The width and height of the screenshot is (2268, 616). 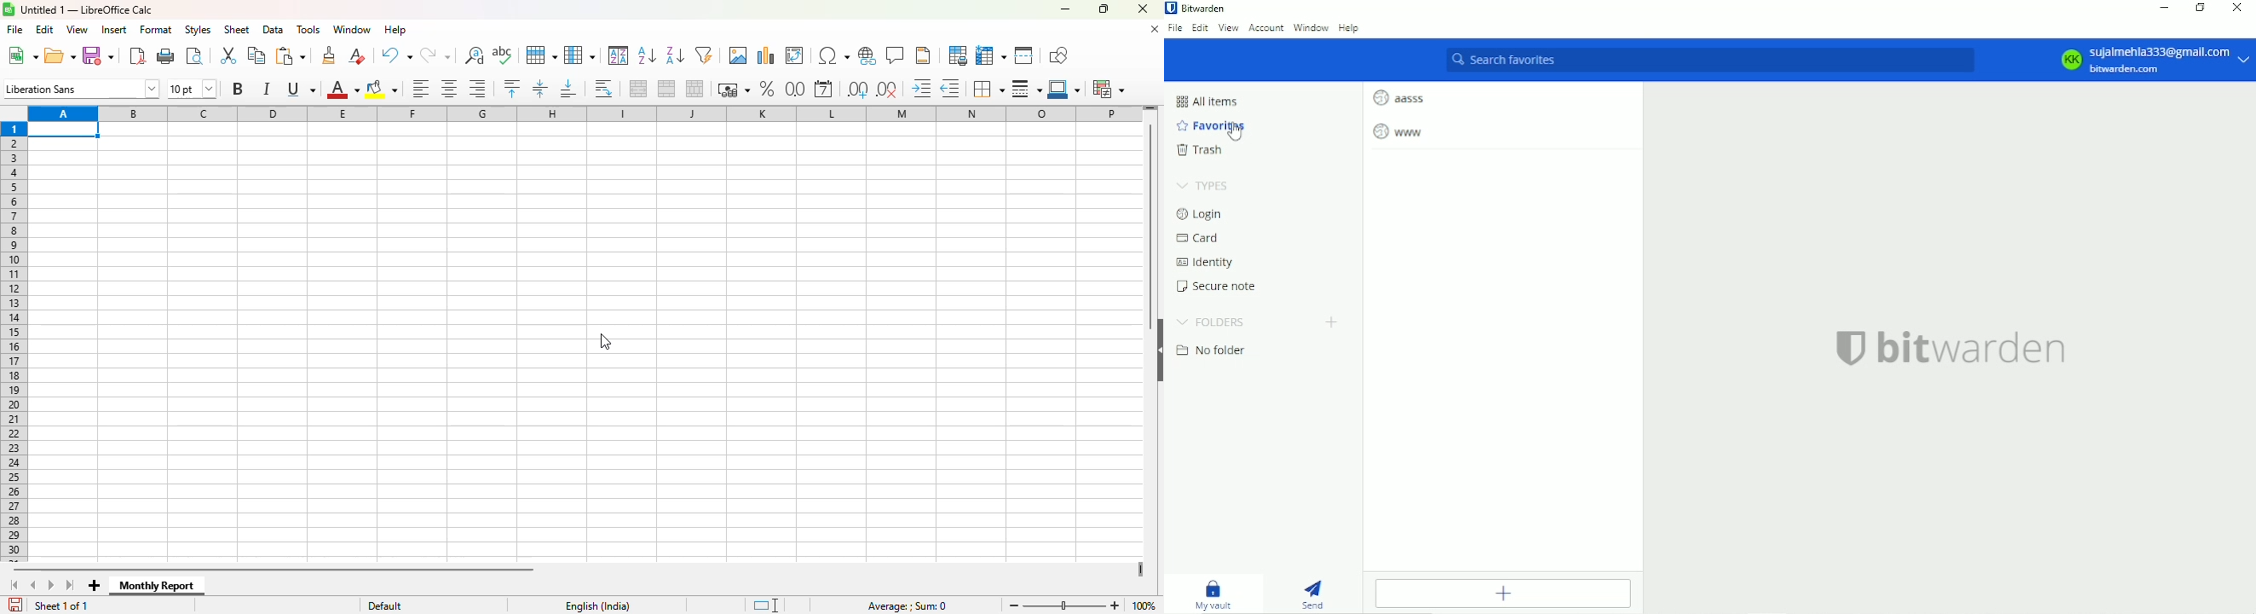 What do you see at coordinates (330, 55) in the screenshot?
I see `clone formatting` at bounding box center [330, 55].